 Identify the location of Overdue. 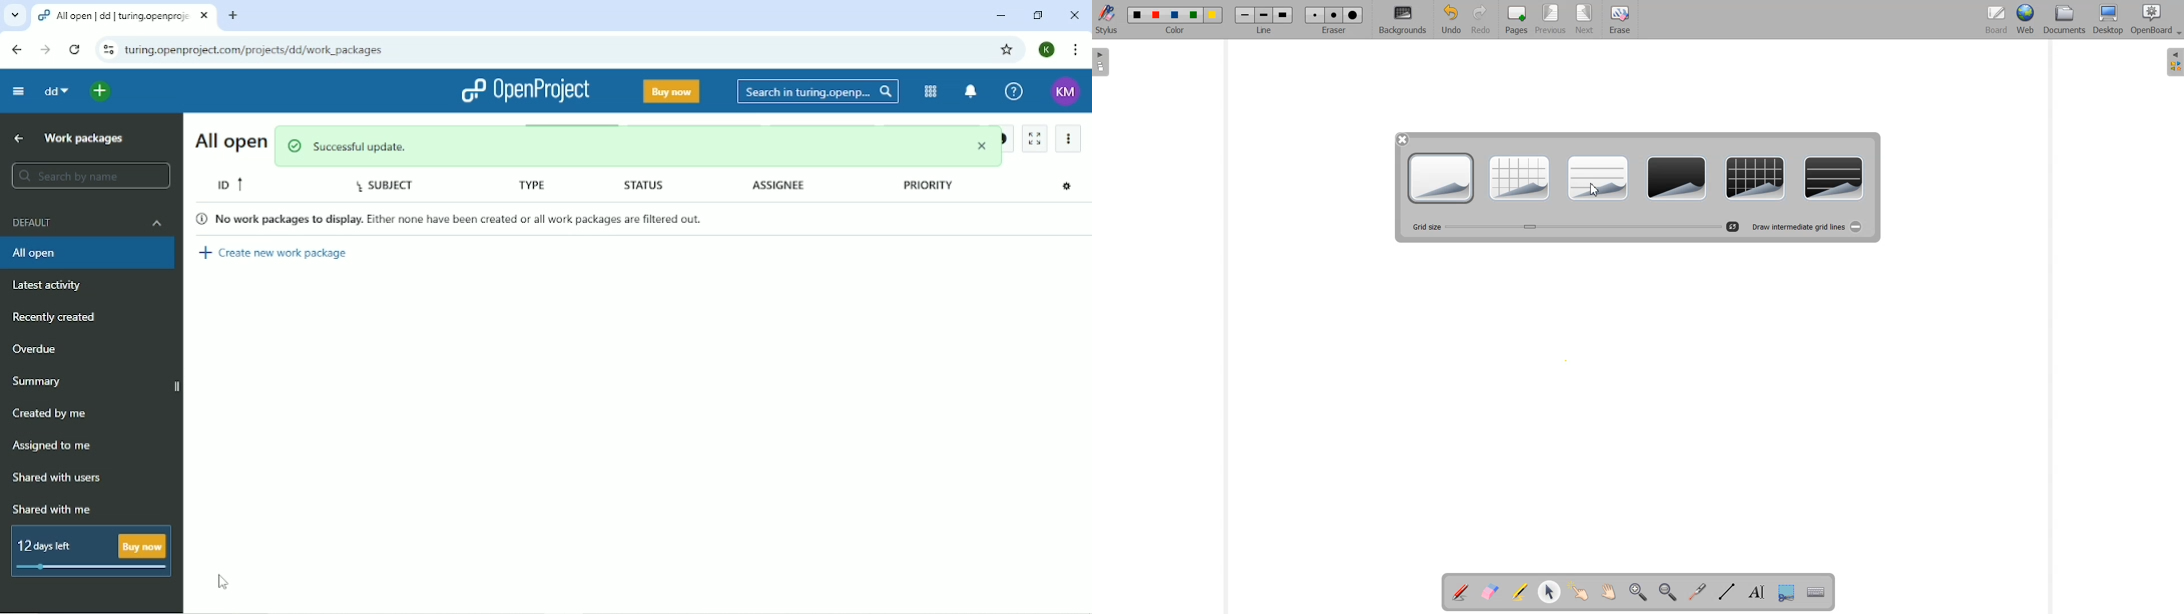
(35, 349).